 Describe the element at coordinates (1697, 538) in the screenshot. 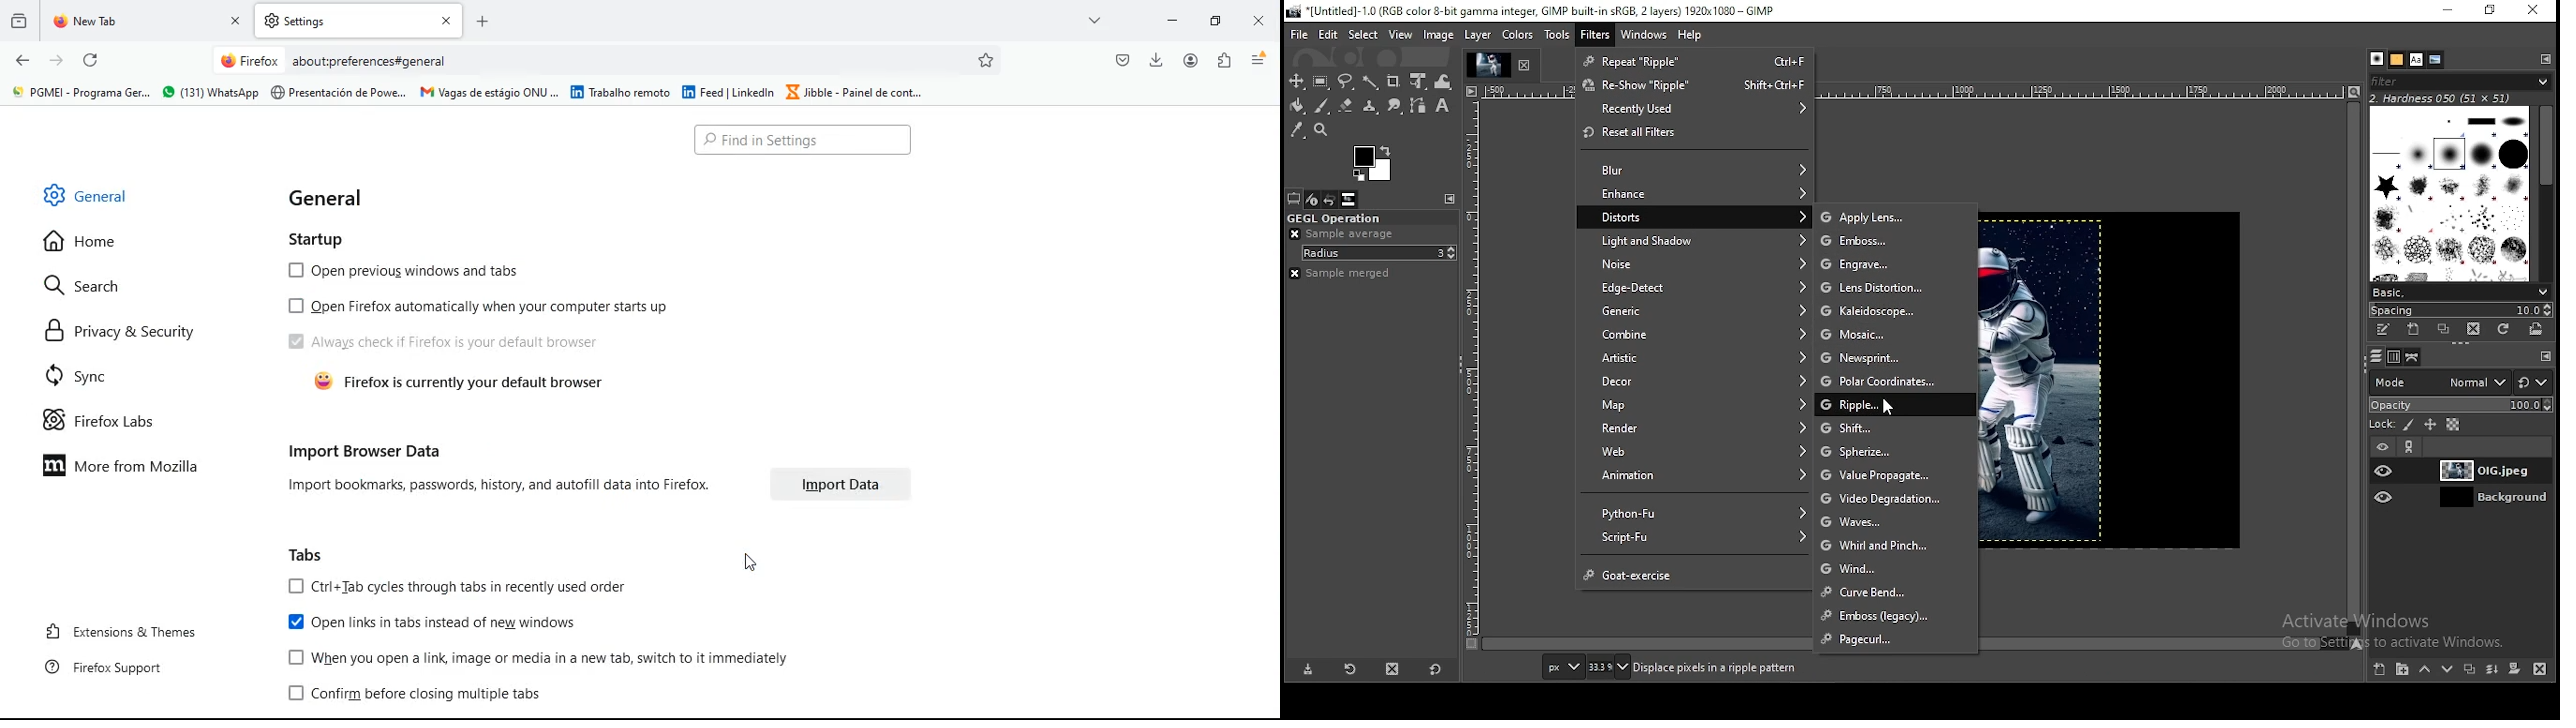

I see `script fu` at that location.